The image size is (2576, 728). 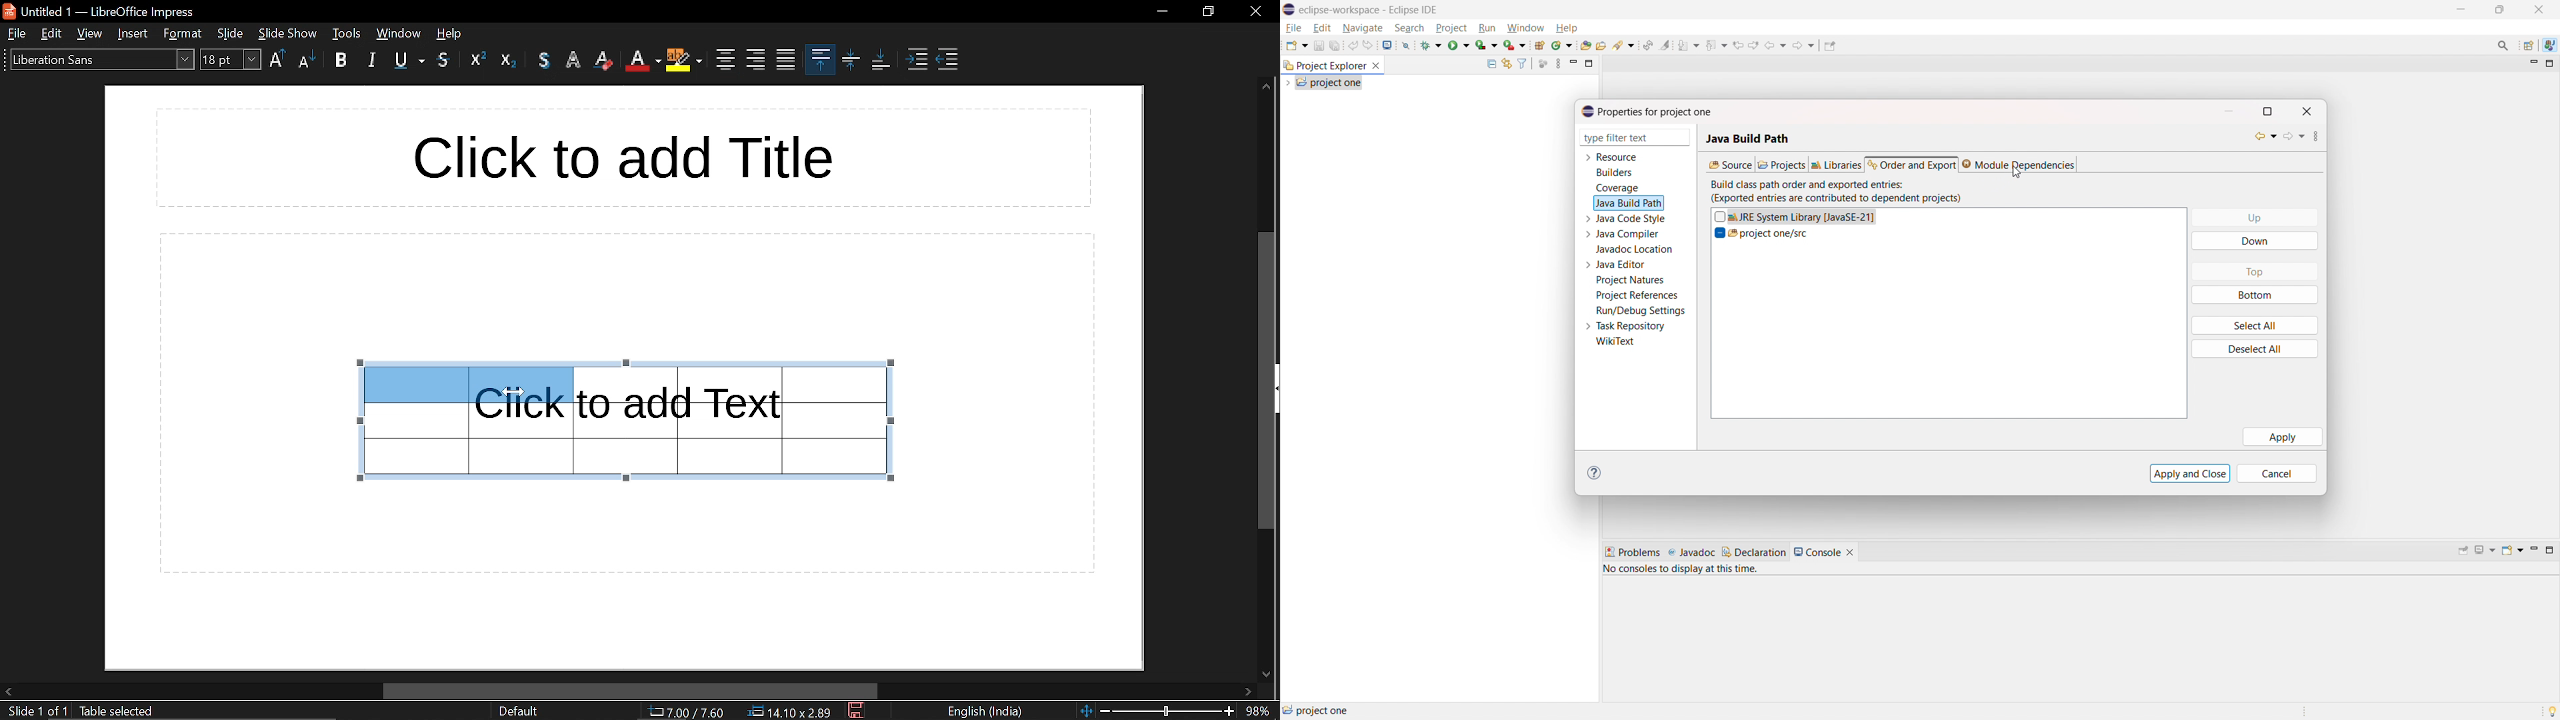 What do you see at coordinates (518, 711) in the screenshot?
I see `slide format` at bounding box center [518, 711].